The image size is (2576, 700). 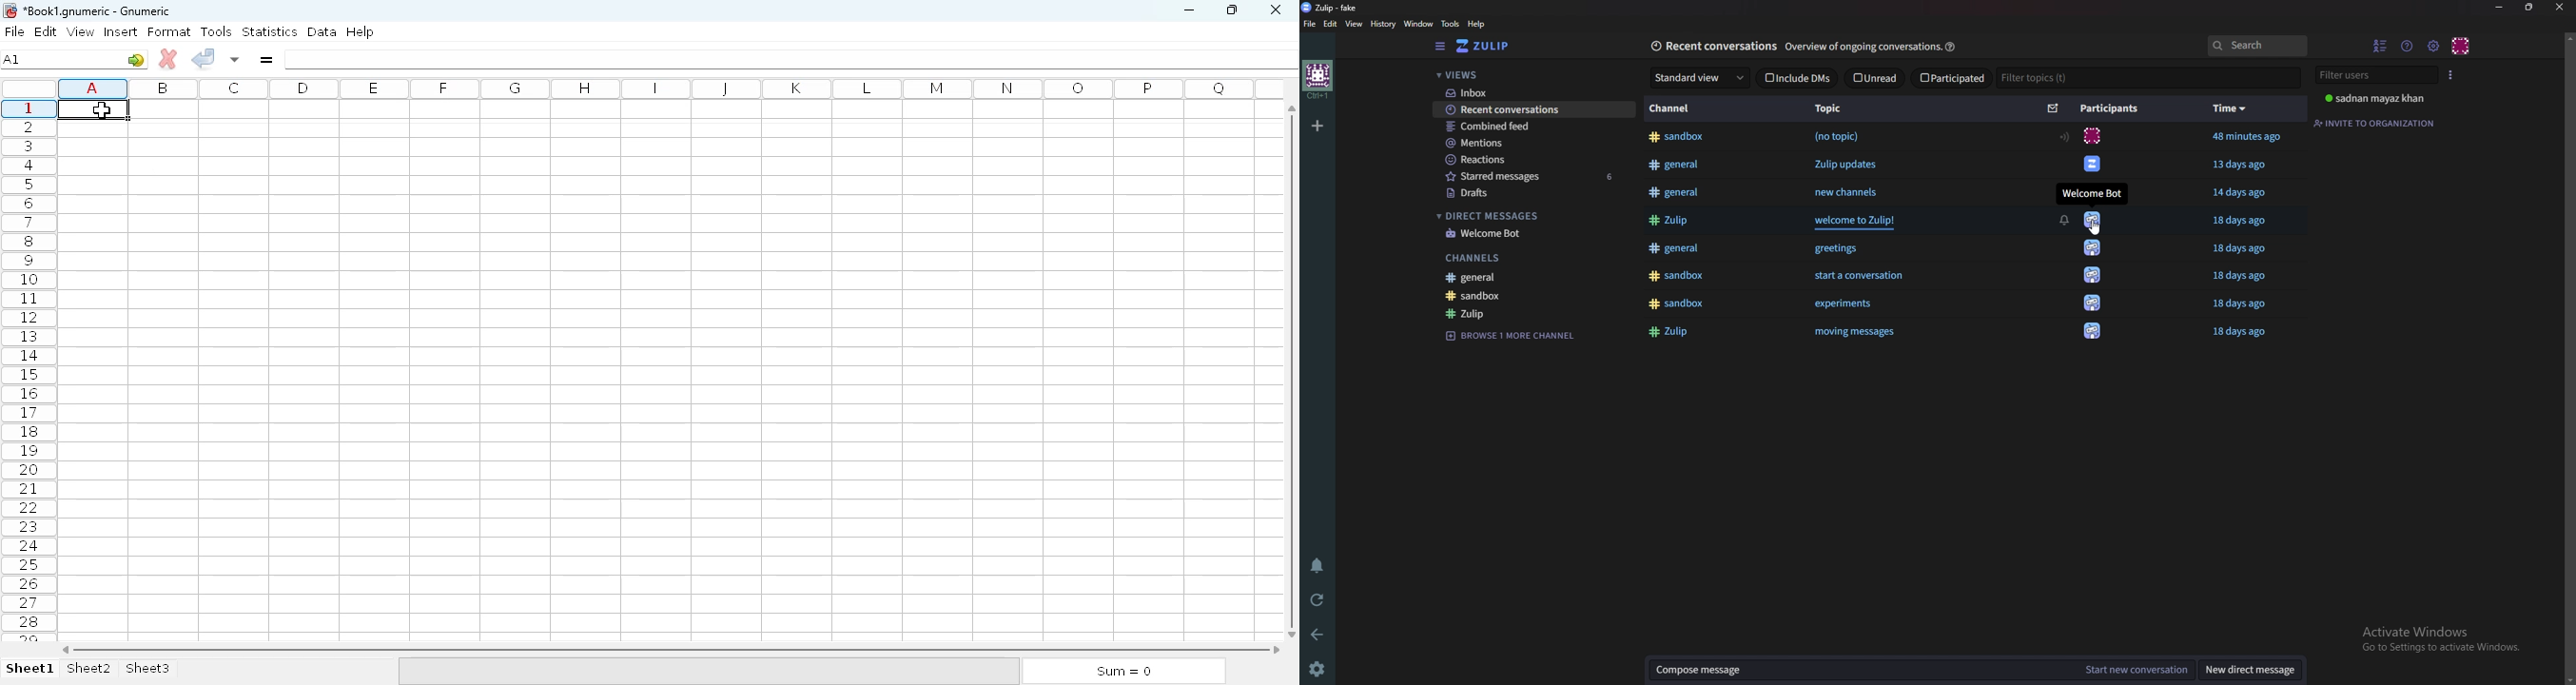 What do you see at coordinates (1524, 74) in the screenshot?
I see `Views` at bounding box center [1524, 74].